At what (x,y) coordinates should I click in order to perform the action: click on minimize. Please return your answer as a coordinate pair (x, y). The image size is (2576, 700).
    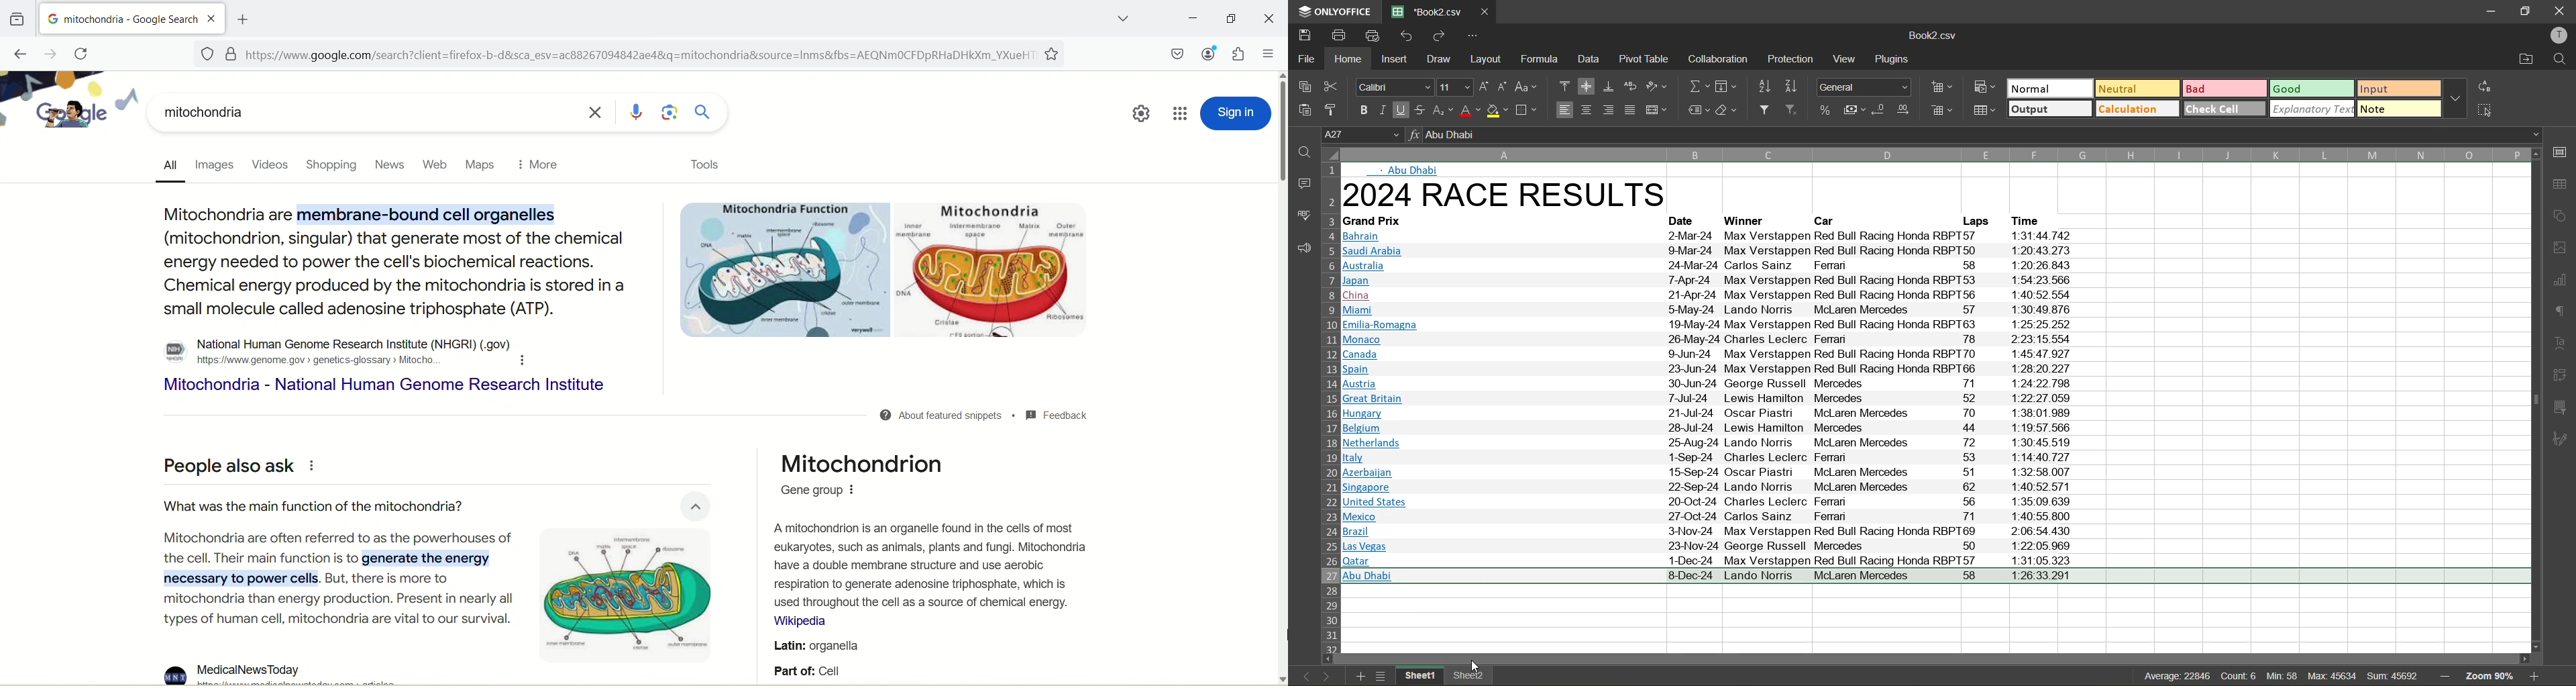
    Looking at the image, I should click on (2489, 10).